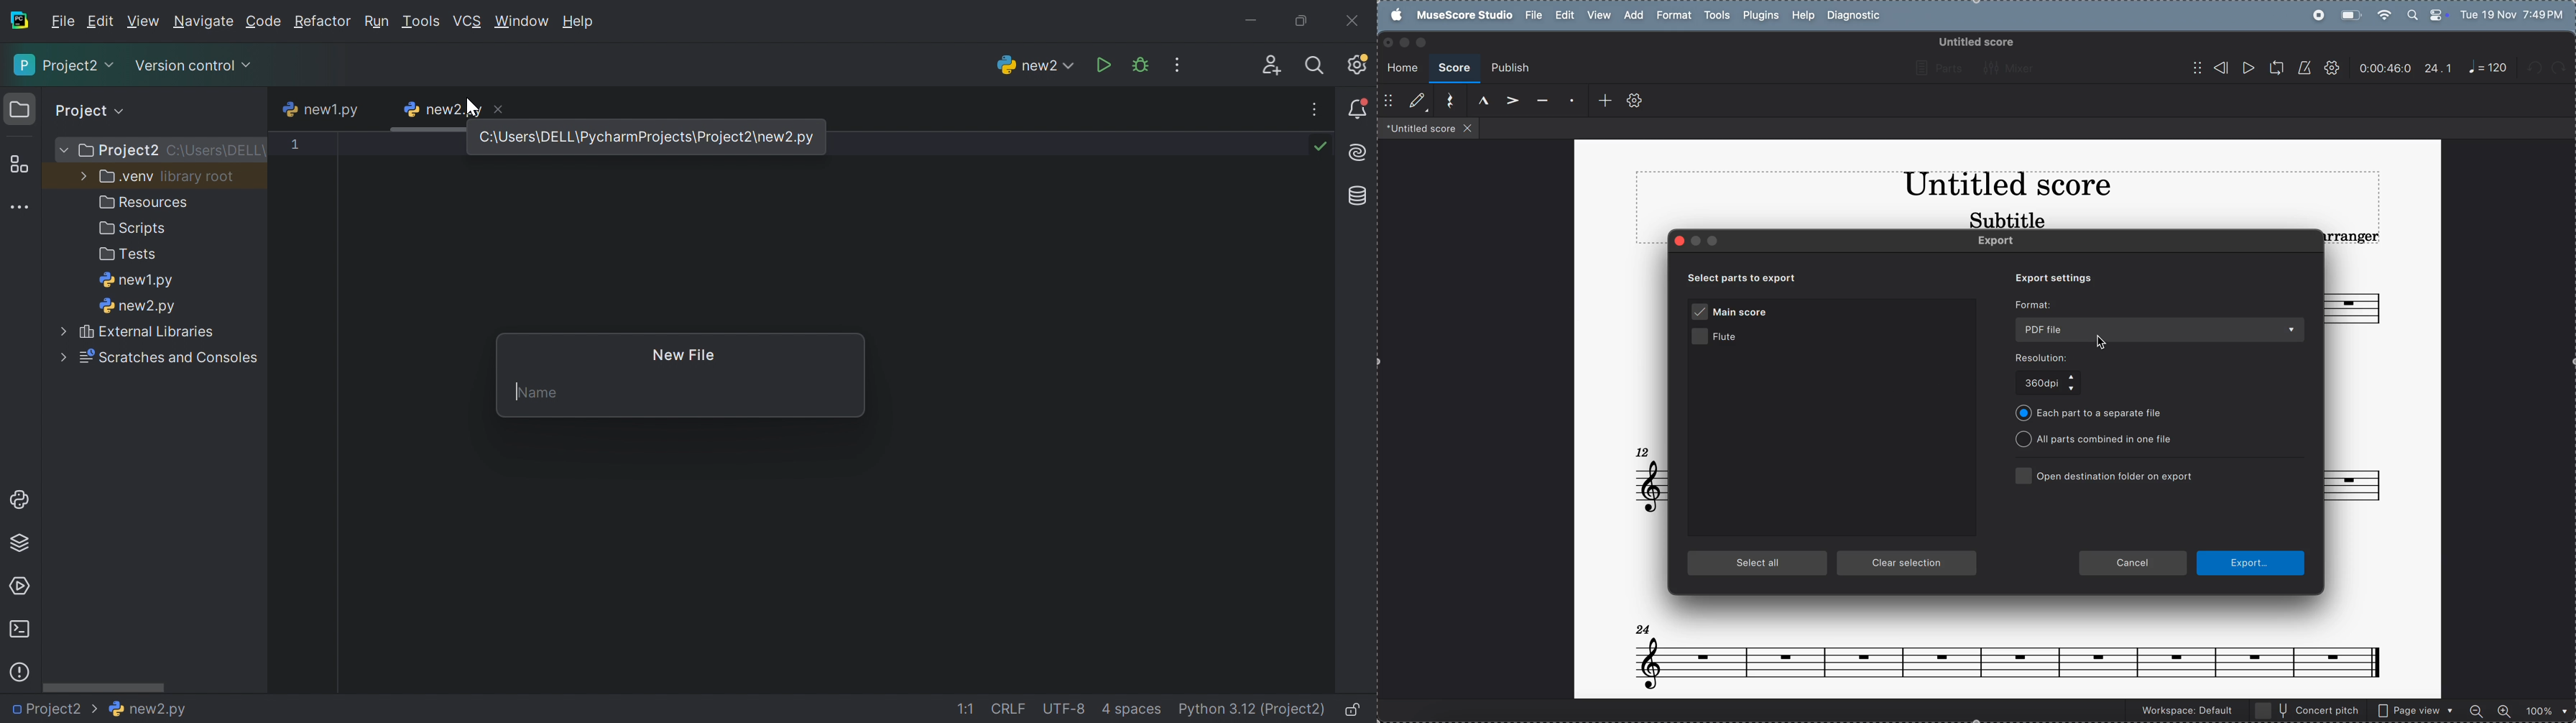 The height and width of the screenshot is (728, 2576). Describe the element at coordinates (138, 281) in the screenshot. I see `new1.py` at that location.